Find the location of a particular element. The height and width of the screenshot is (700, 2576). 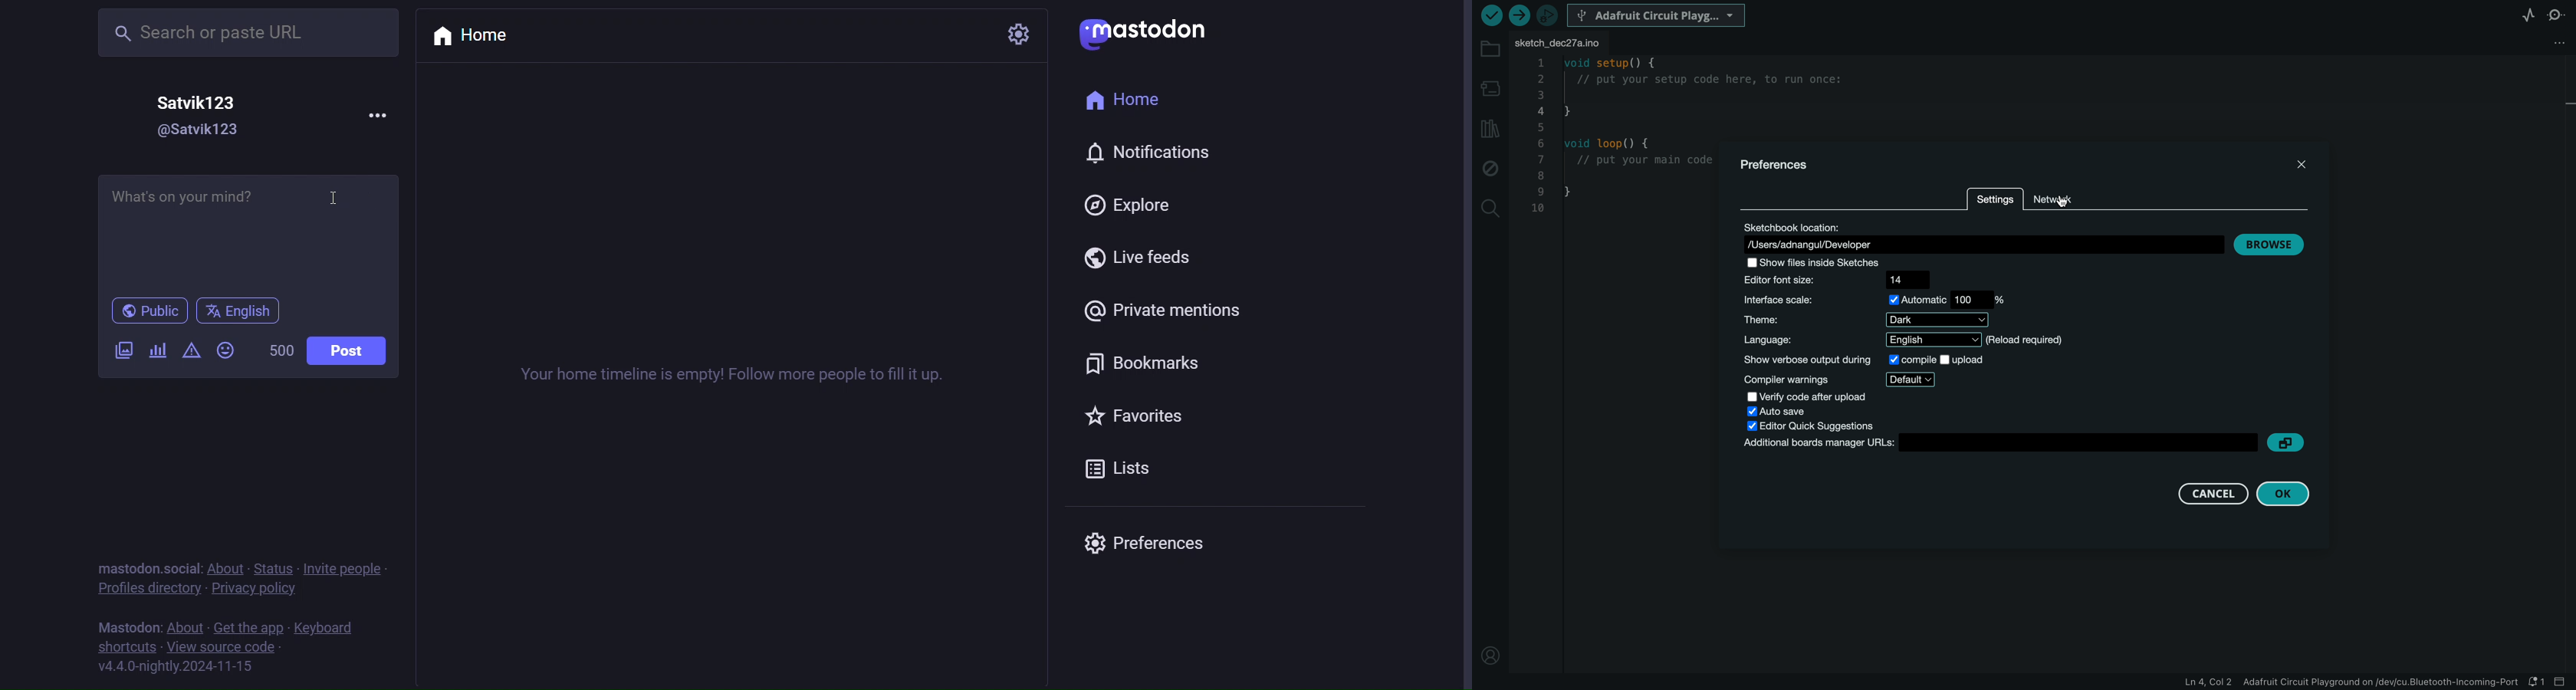

location is located at coordinates (1978, 236).